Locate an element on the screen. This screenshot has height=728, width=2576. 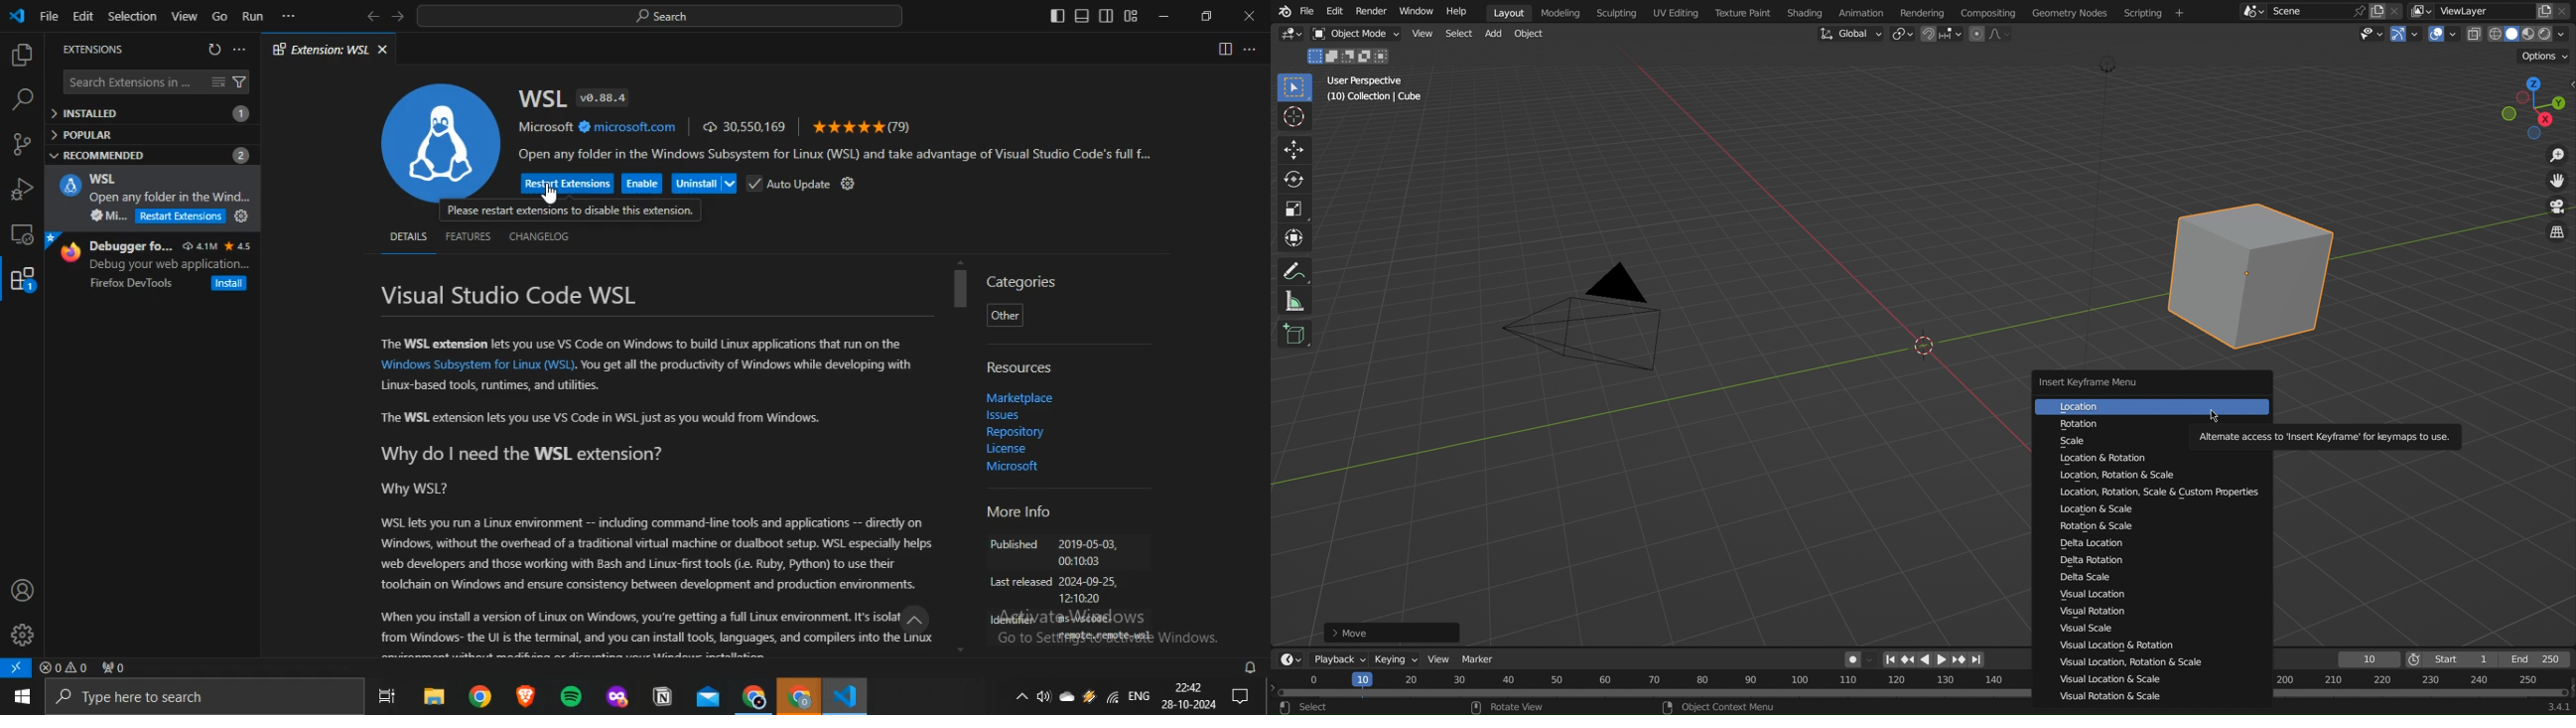
Why WSL? is located at coordinates (416, 492).